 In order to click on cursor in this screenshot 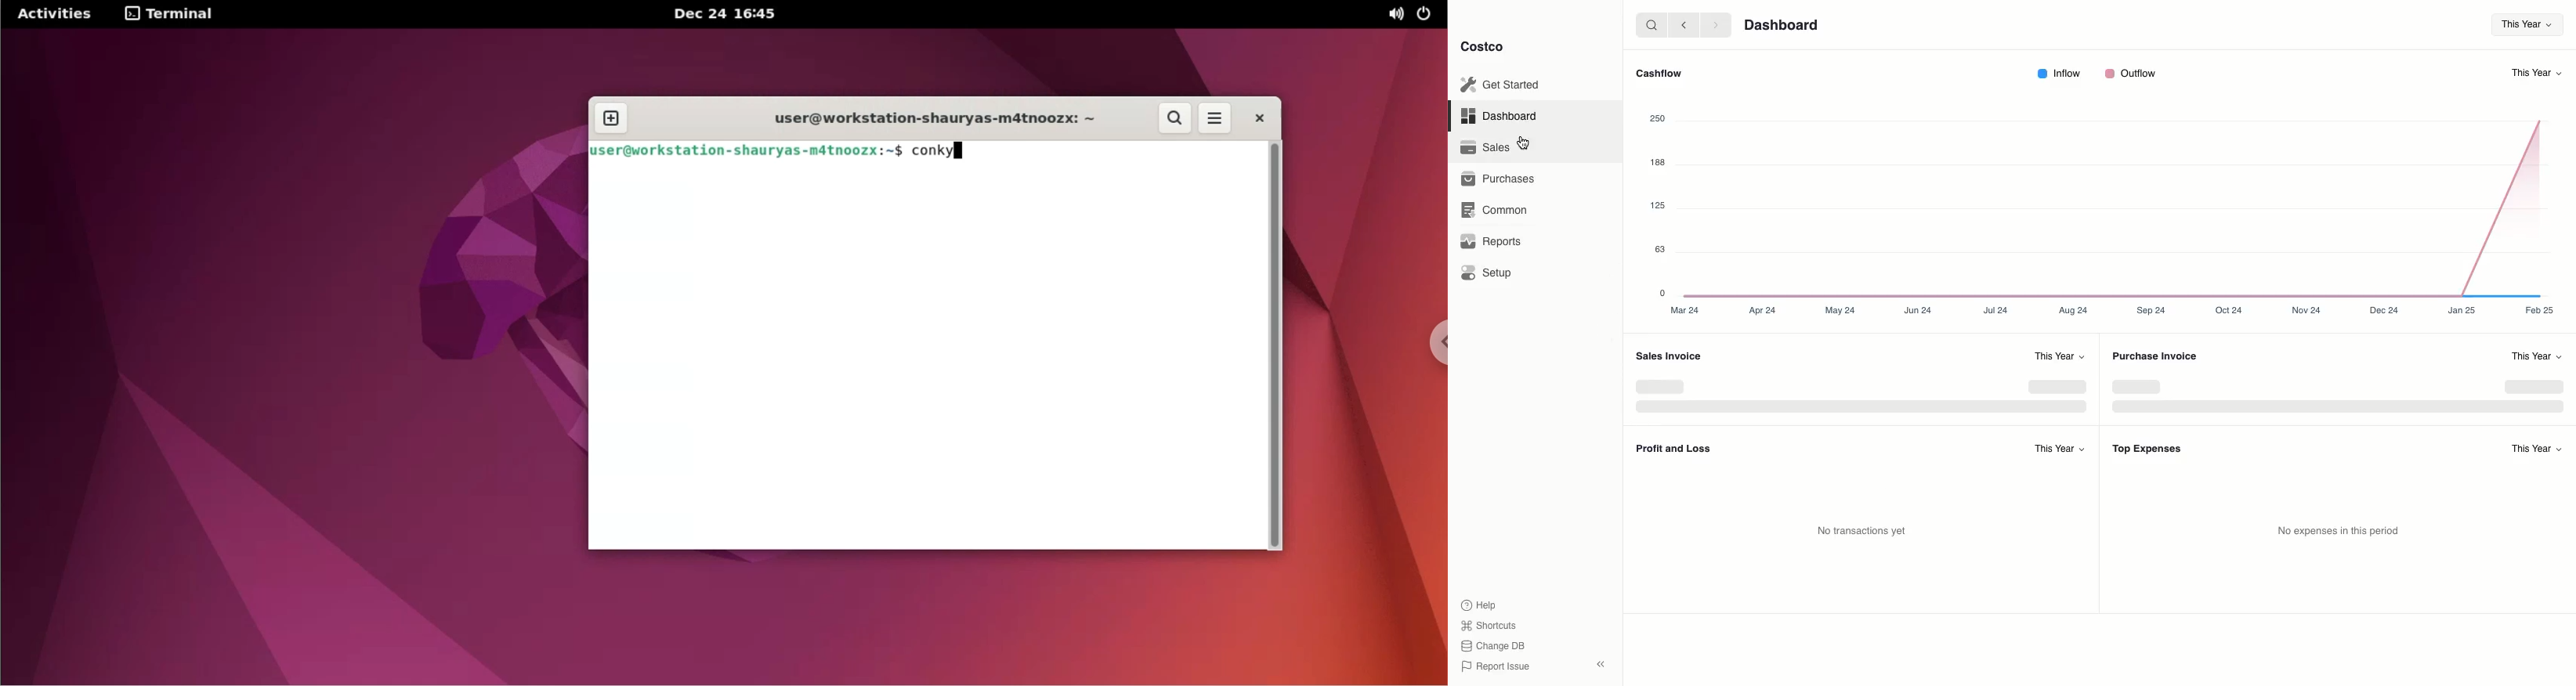, I will do `click(1524, 143)`.